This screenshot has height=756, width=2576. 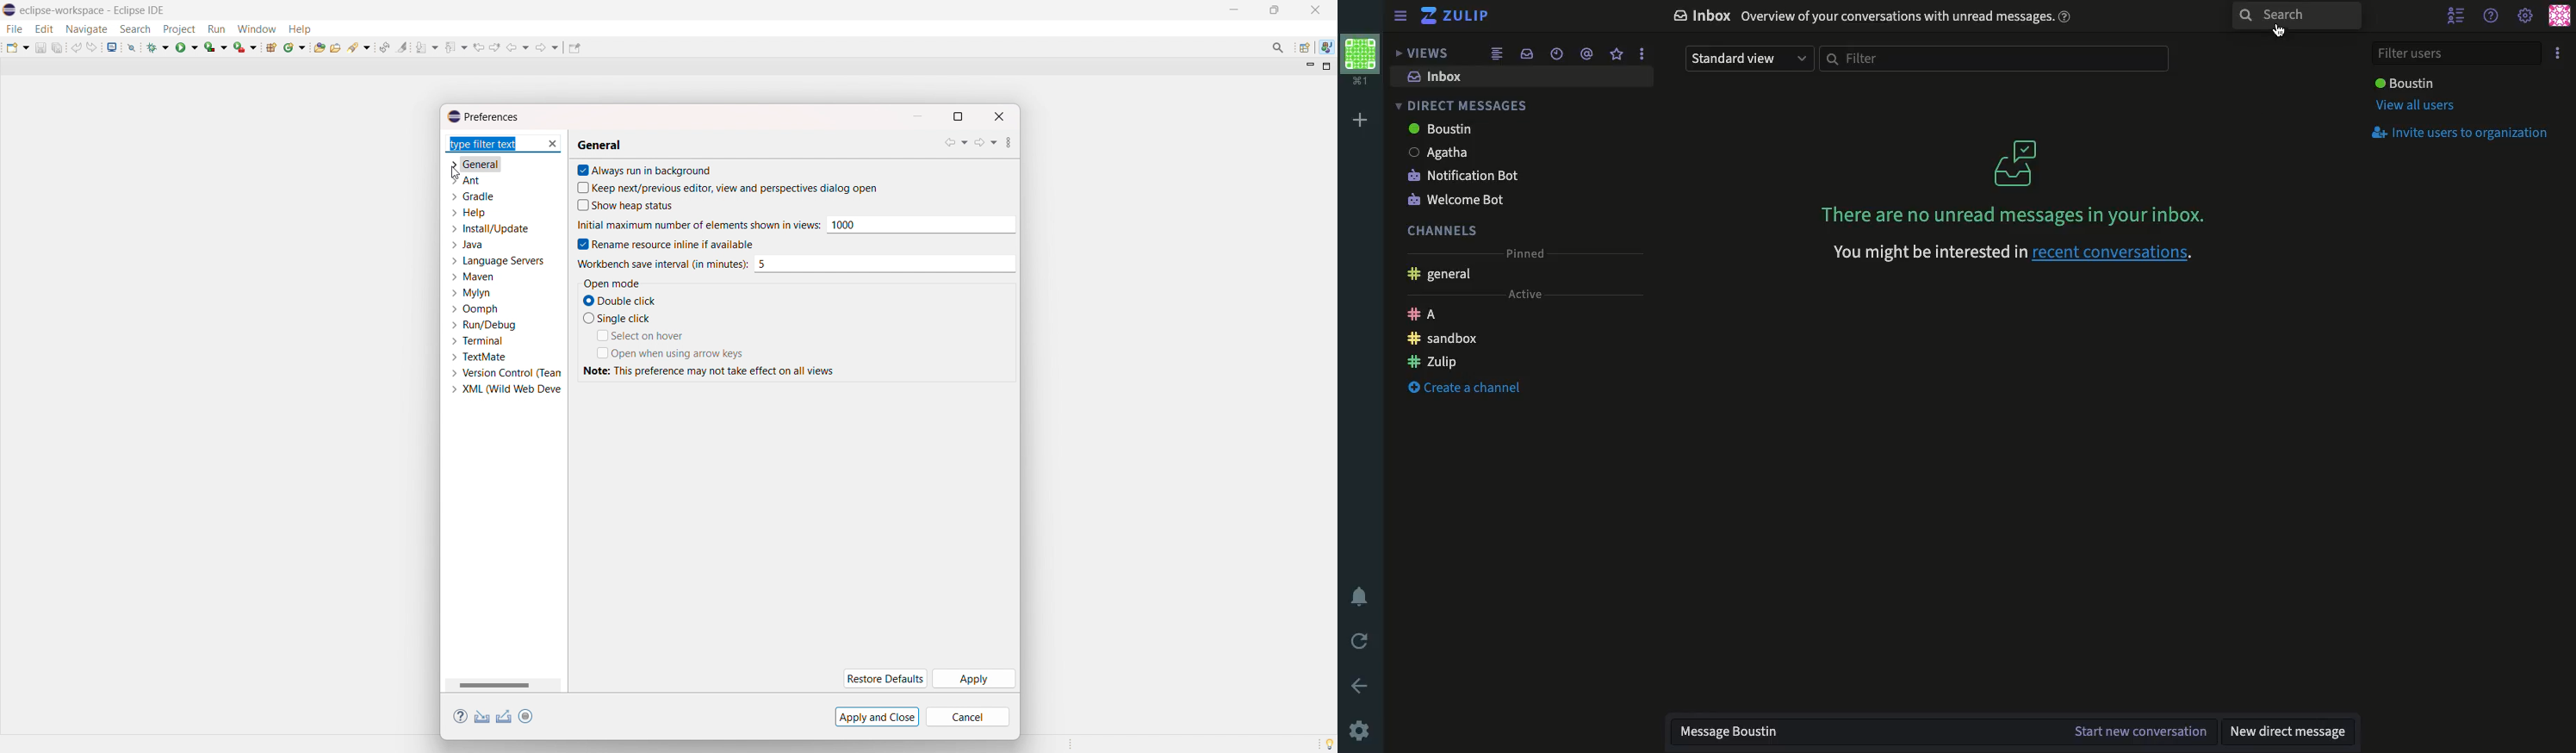 I want to click on A, so click(x=1422, y=314).